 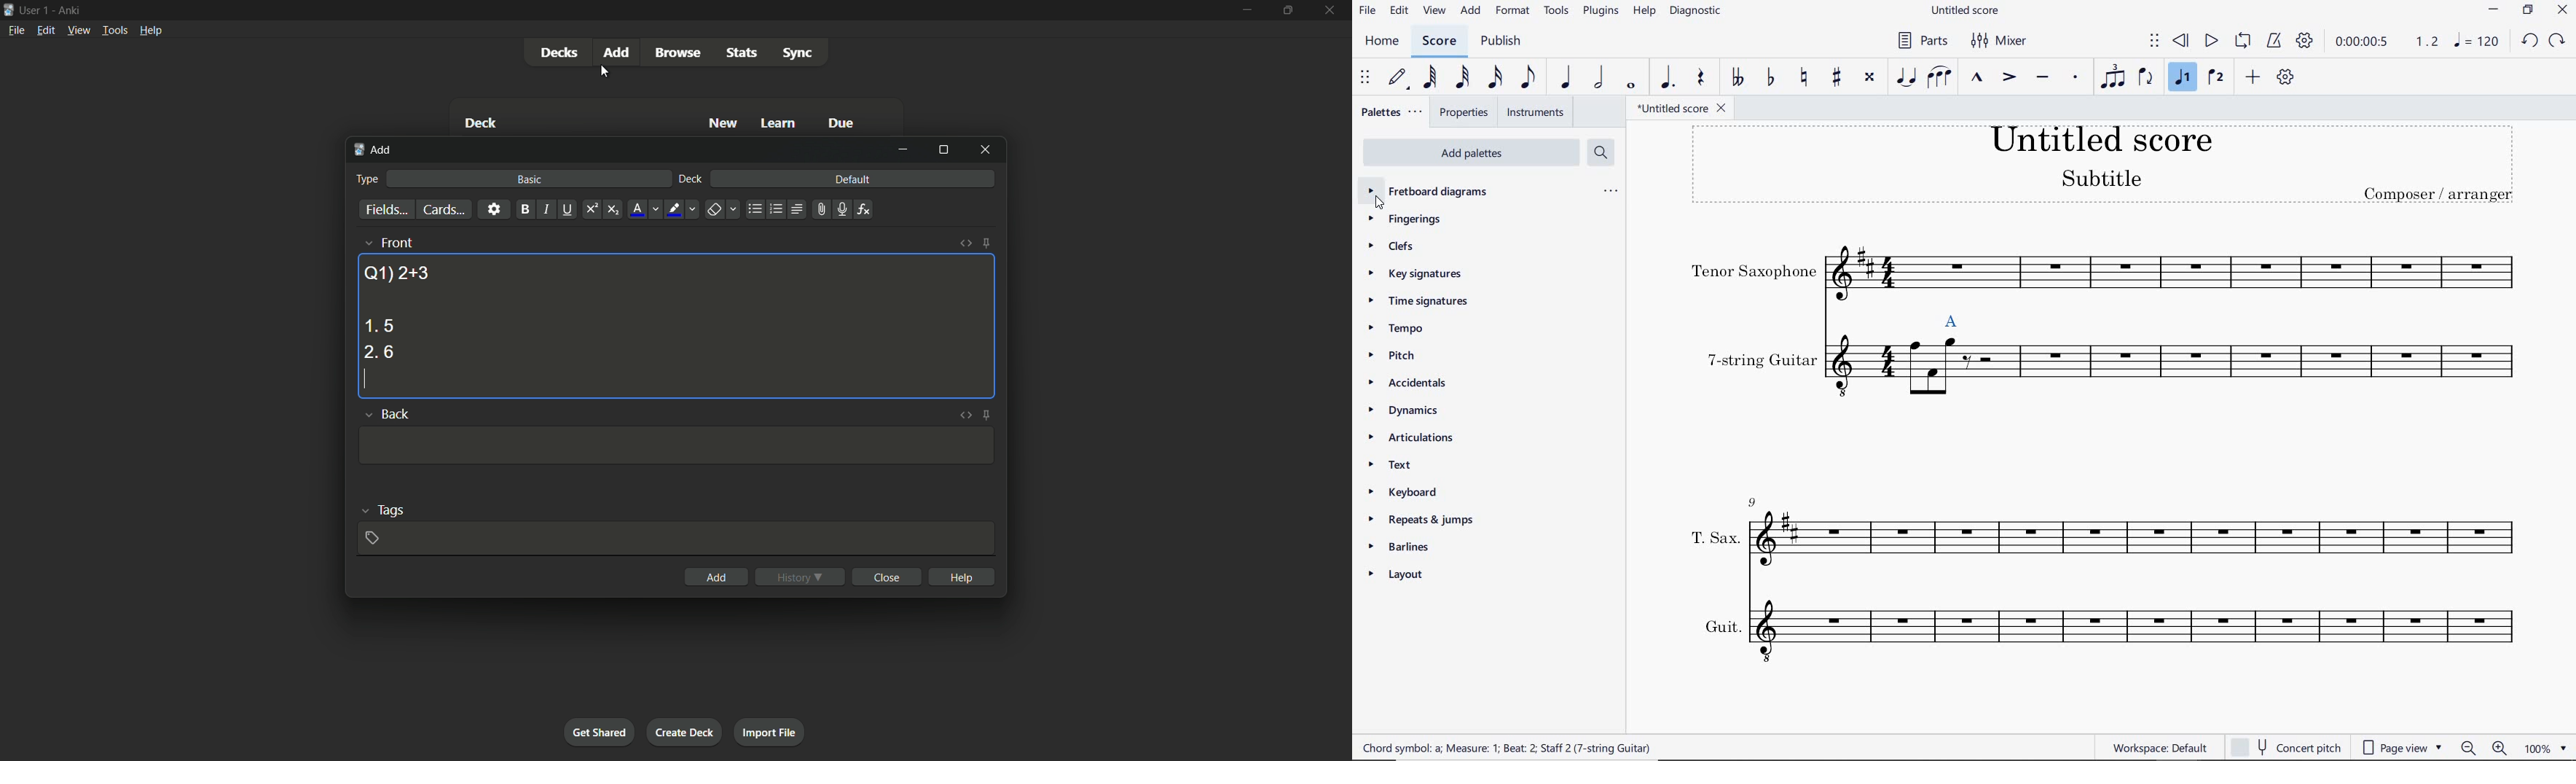 I want to click on STACCATO, so click(x=2074, y=78).